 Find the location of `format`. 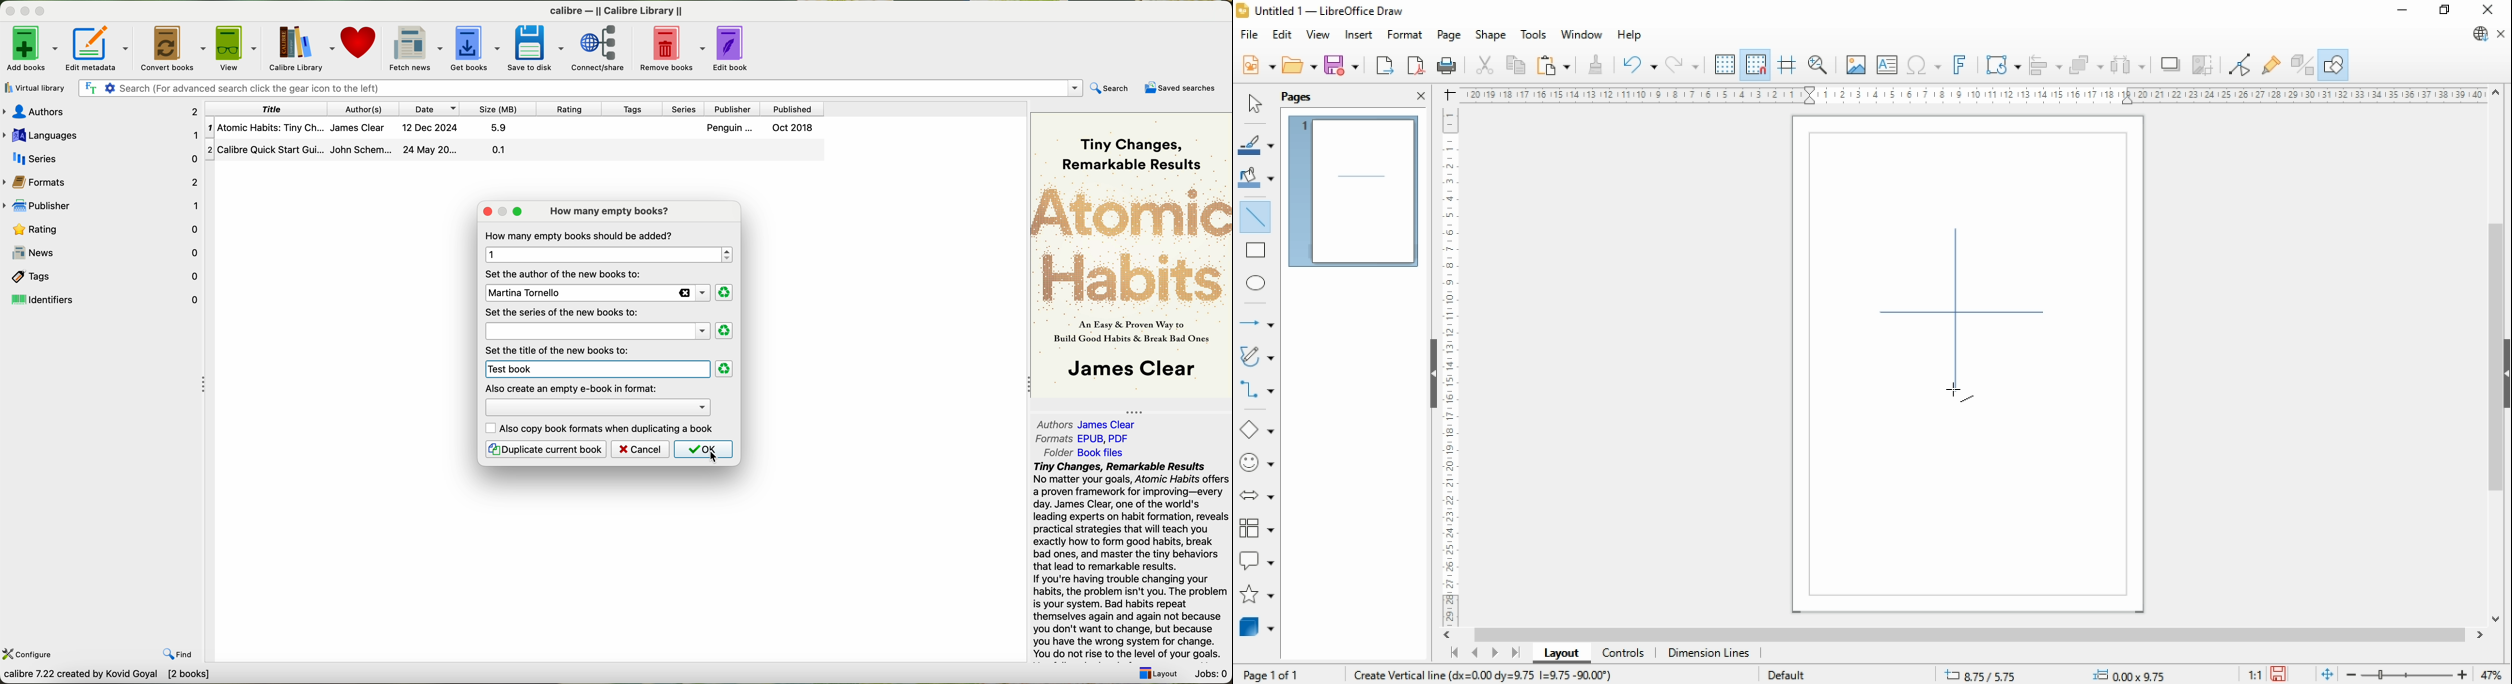

format is located at coordinates (1406, 35).